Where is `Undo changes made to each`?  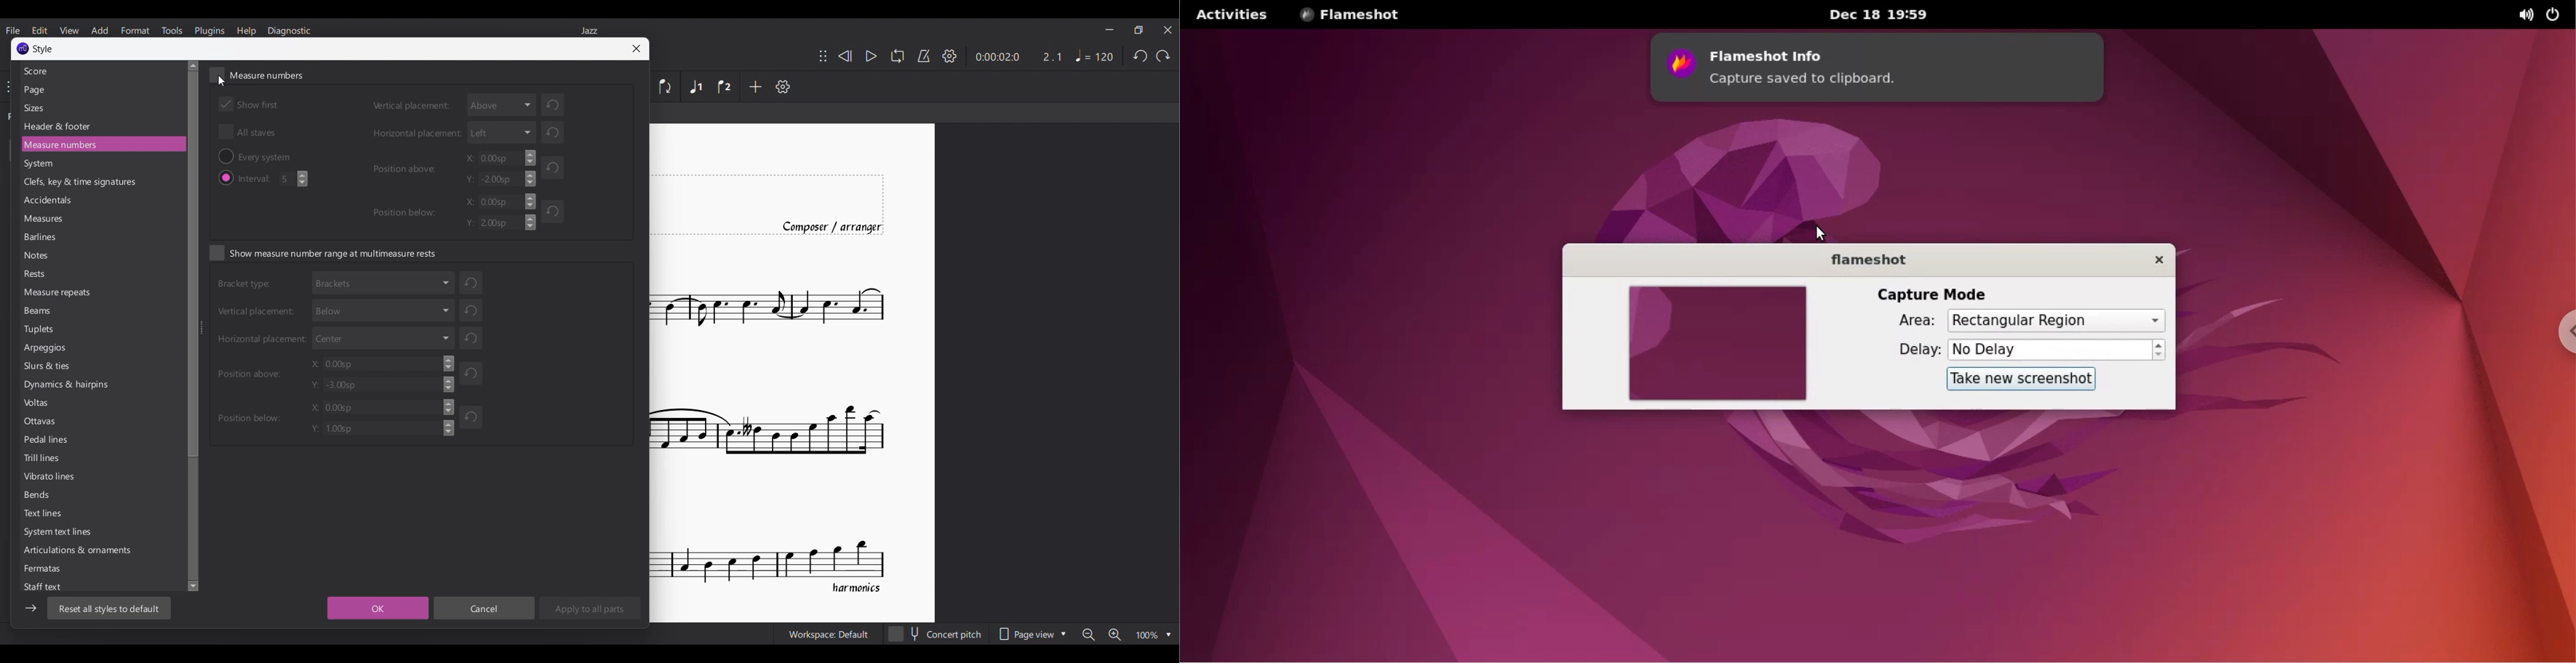 Undo changes made to each is located at coordinates (471, 280).